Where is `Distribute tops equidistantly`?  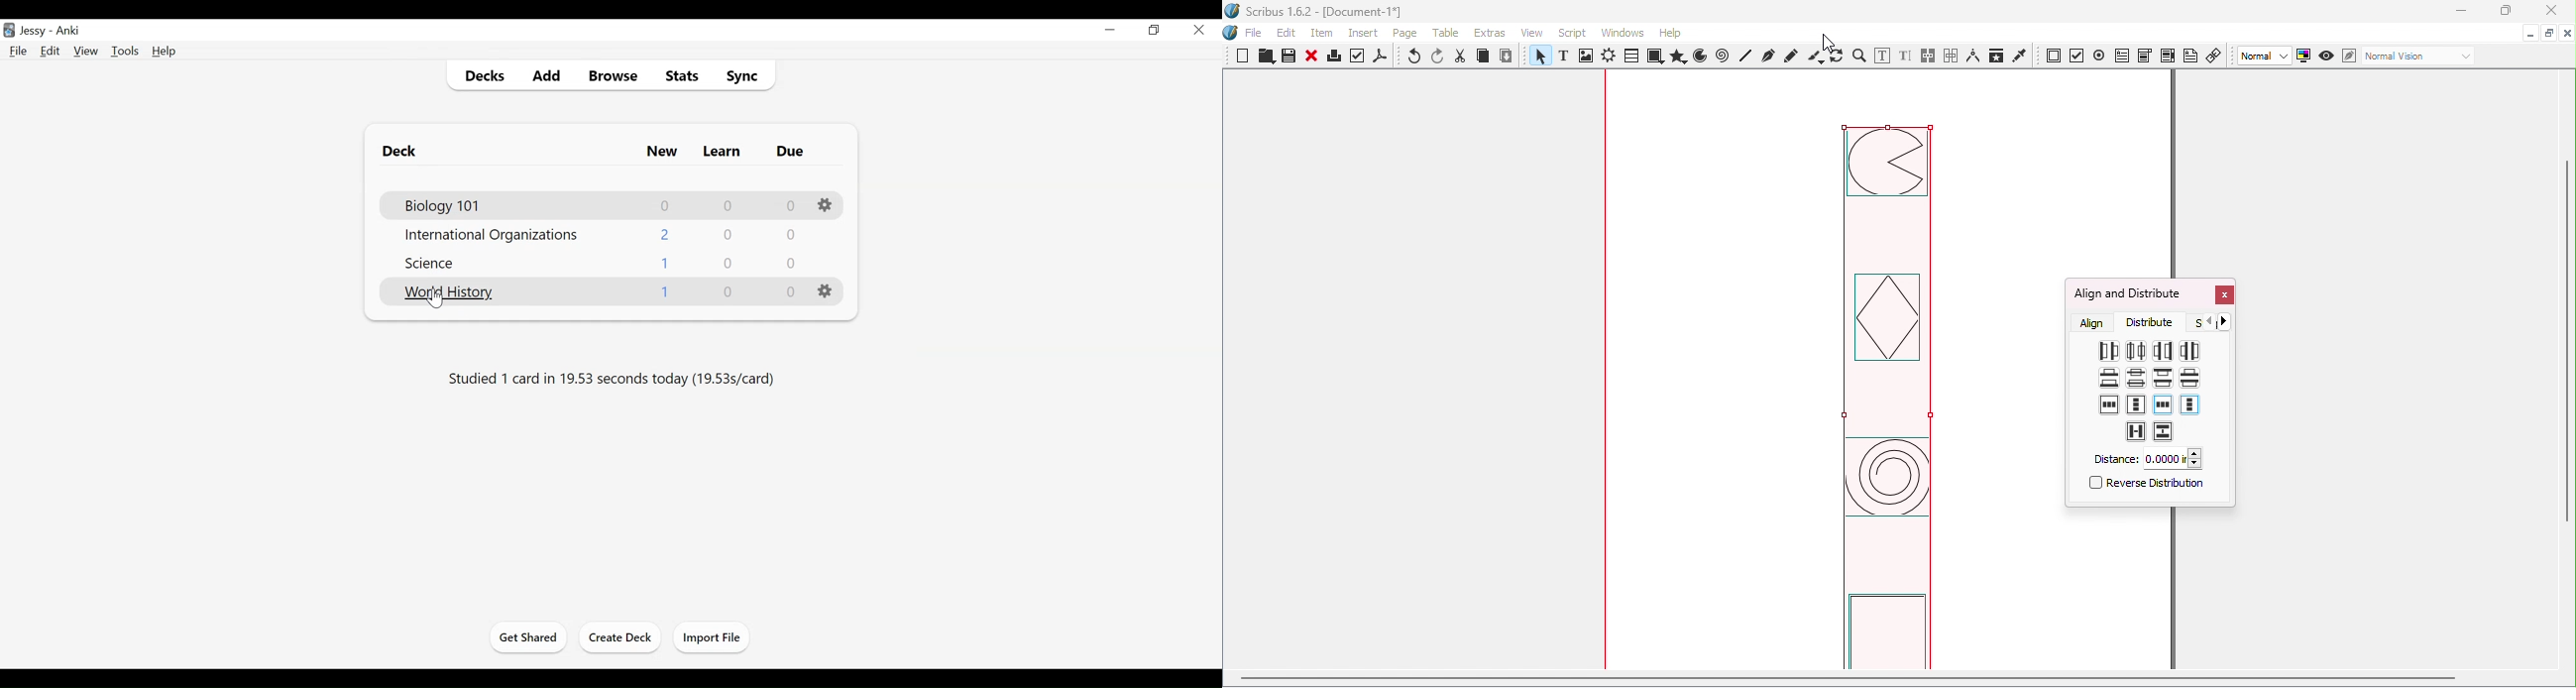 Distribute tops equidistantly is located at coordinates (2163, 377).